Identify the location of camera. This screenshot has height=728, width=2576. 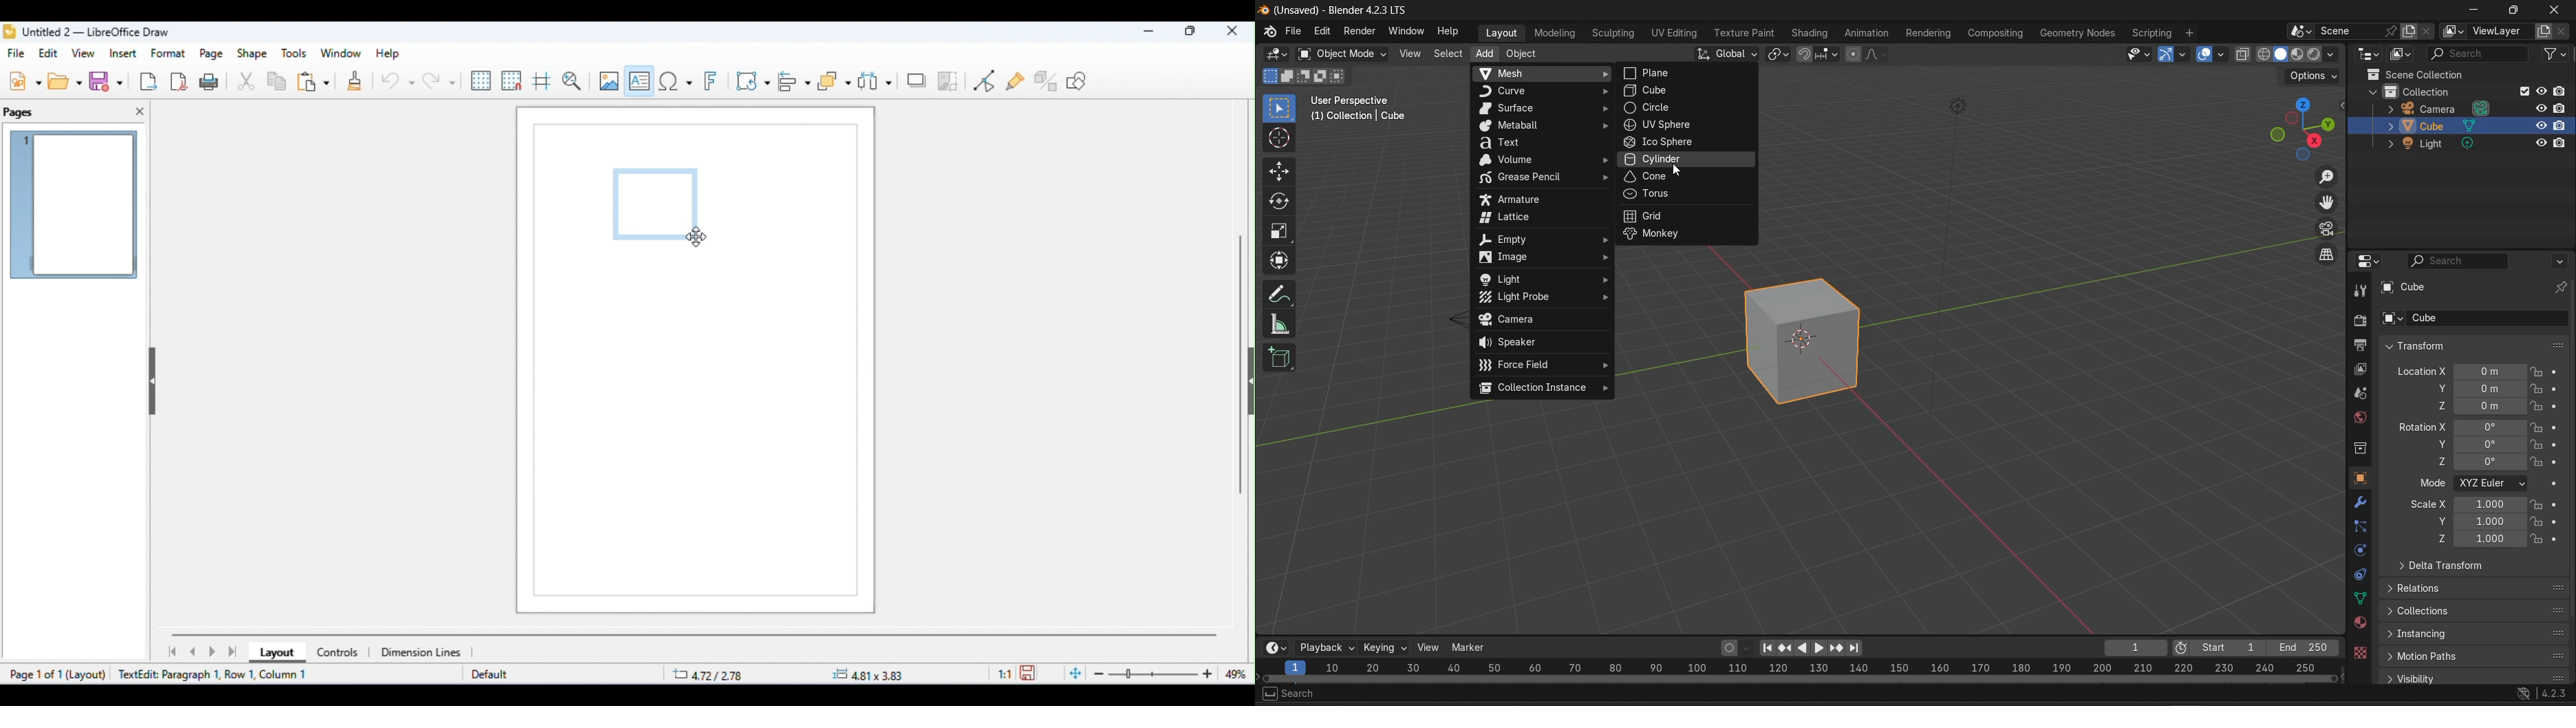
(2442, 107).